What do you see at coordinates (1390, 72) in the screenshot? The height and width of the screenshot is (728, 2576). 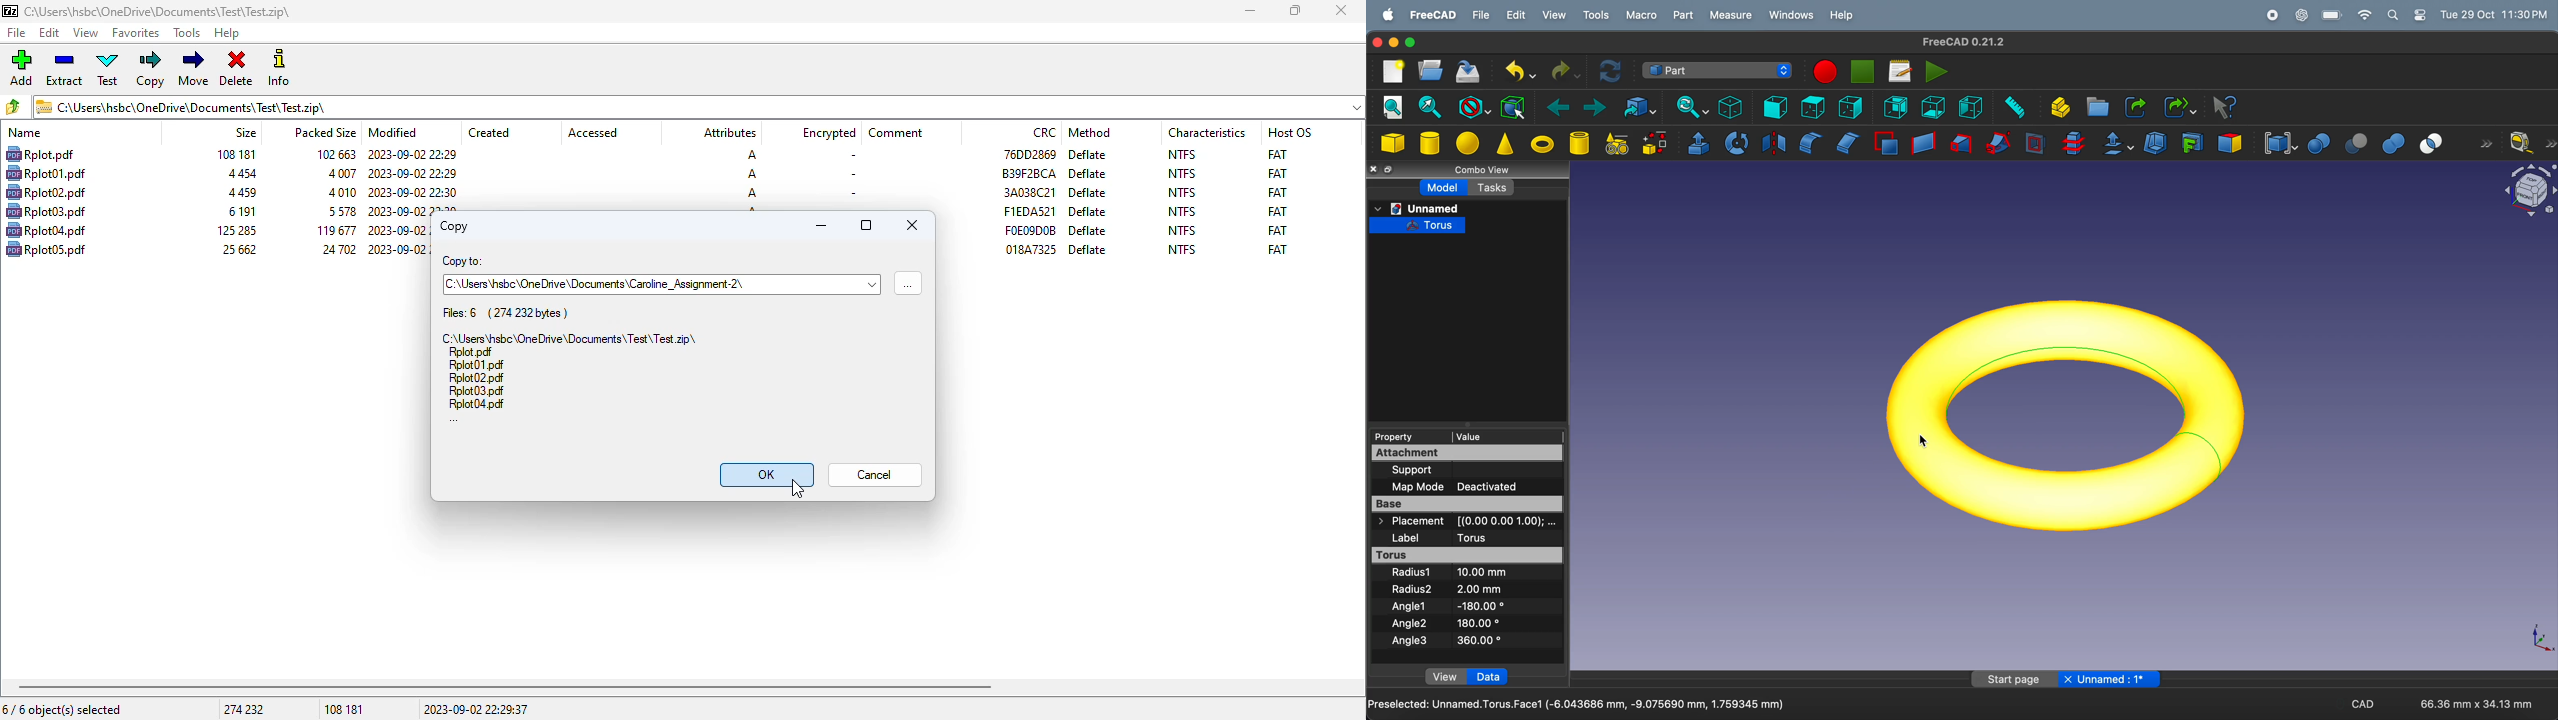 I see `new` at bounding box center [1390, 72].